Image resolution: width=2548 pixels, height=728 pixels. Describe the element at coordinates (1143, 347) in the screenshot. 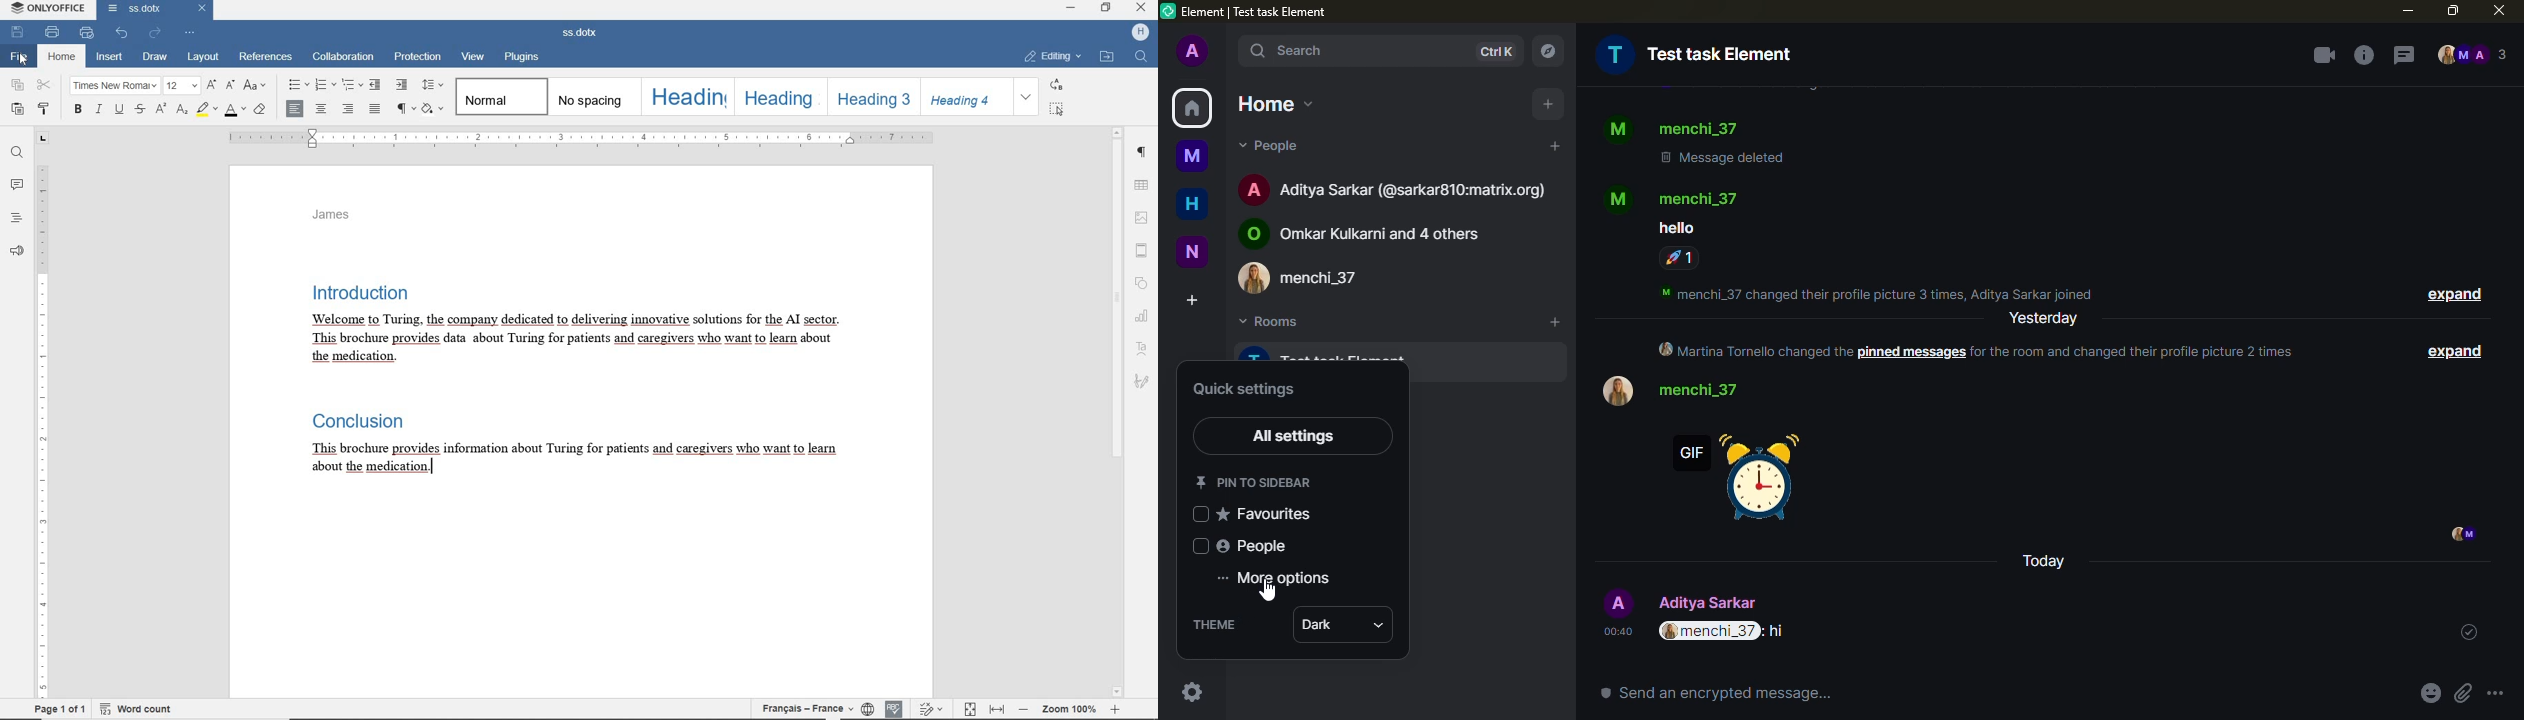

I see `TEXT ART` at that location.